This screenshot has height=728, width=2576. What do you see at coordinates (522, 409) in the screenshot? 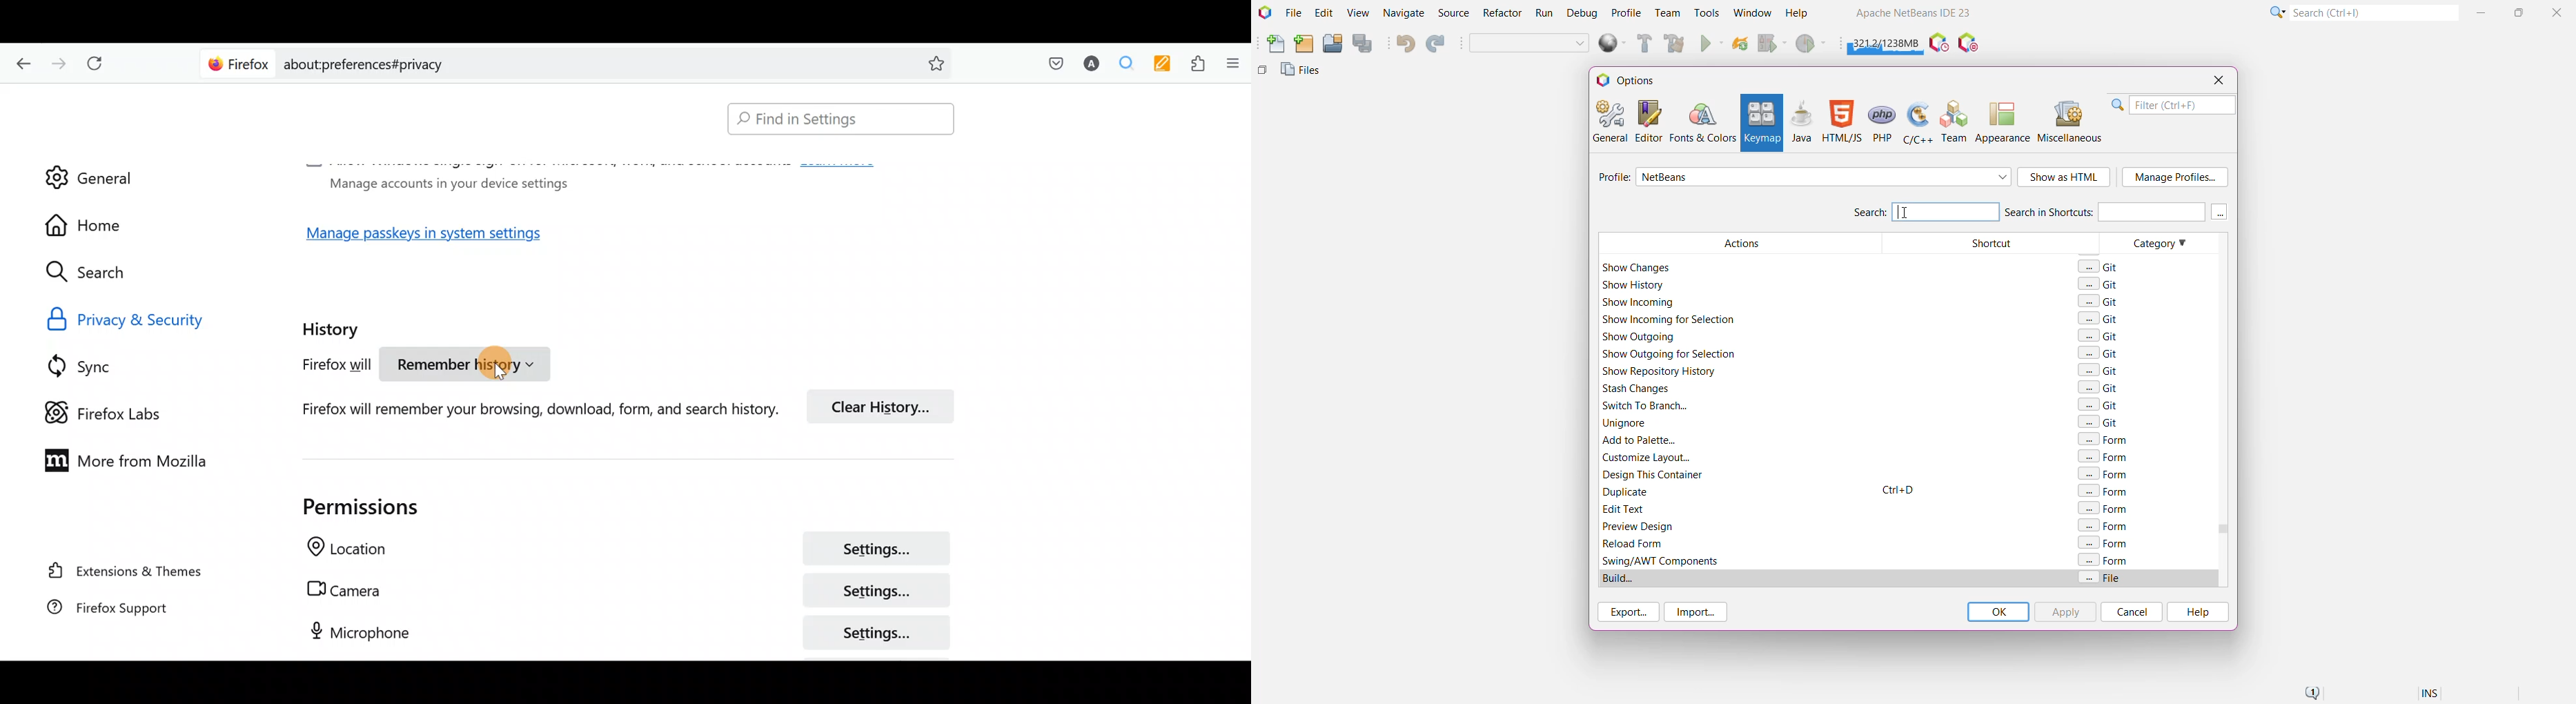
I see `Firefox will remember your browsing, download, form and search history` at bounding box center [522, 409].